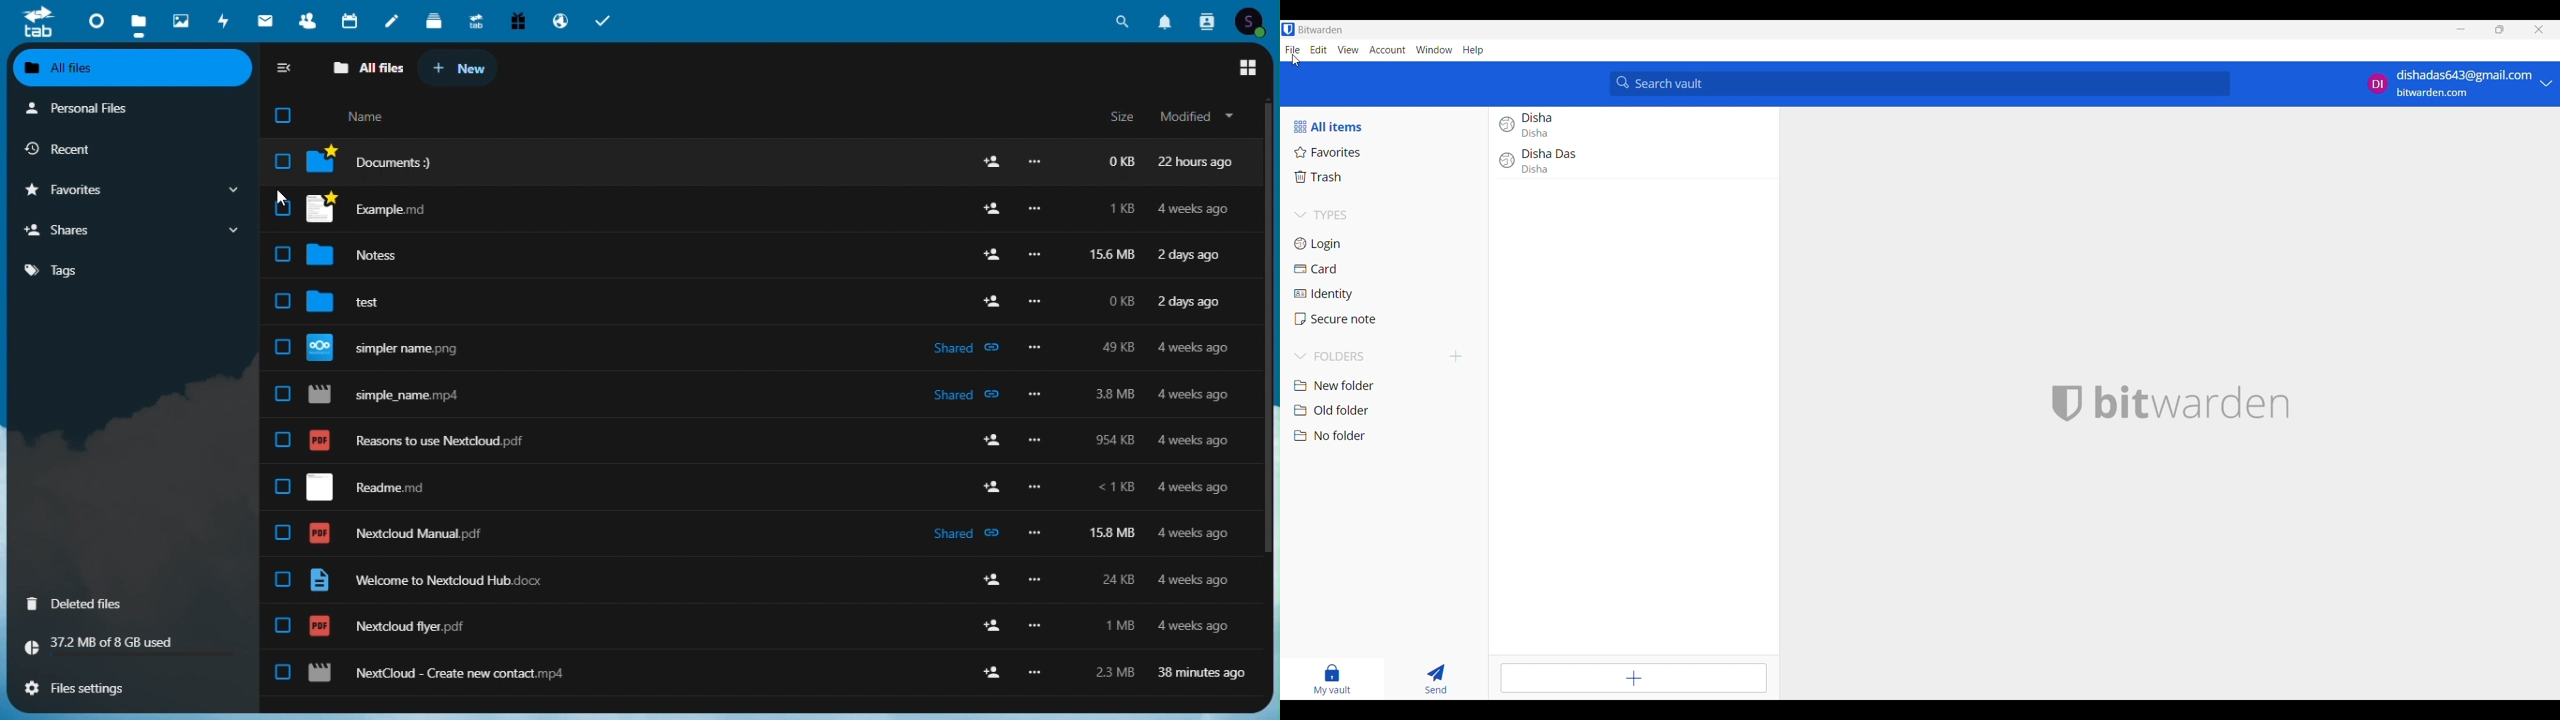 The image size is (2576, 728). Describe the element at coordinates (1036, 581) in the screenshot. I see `more options` at that location.